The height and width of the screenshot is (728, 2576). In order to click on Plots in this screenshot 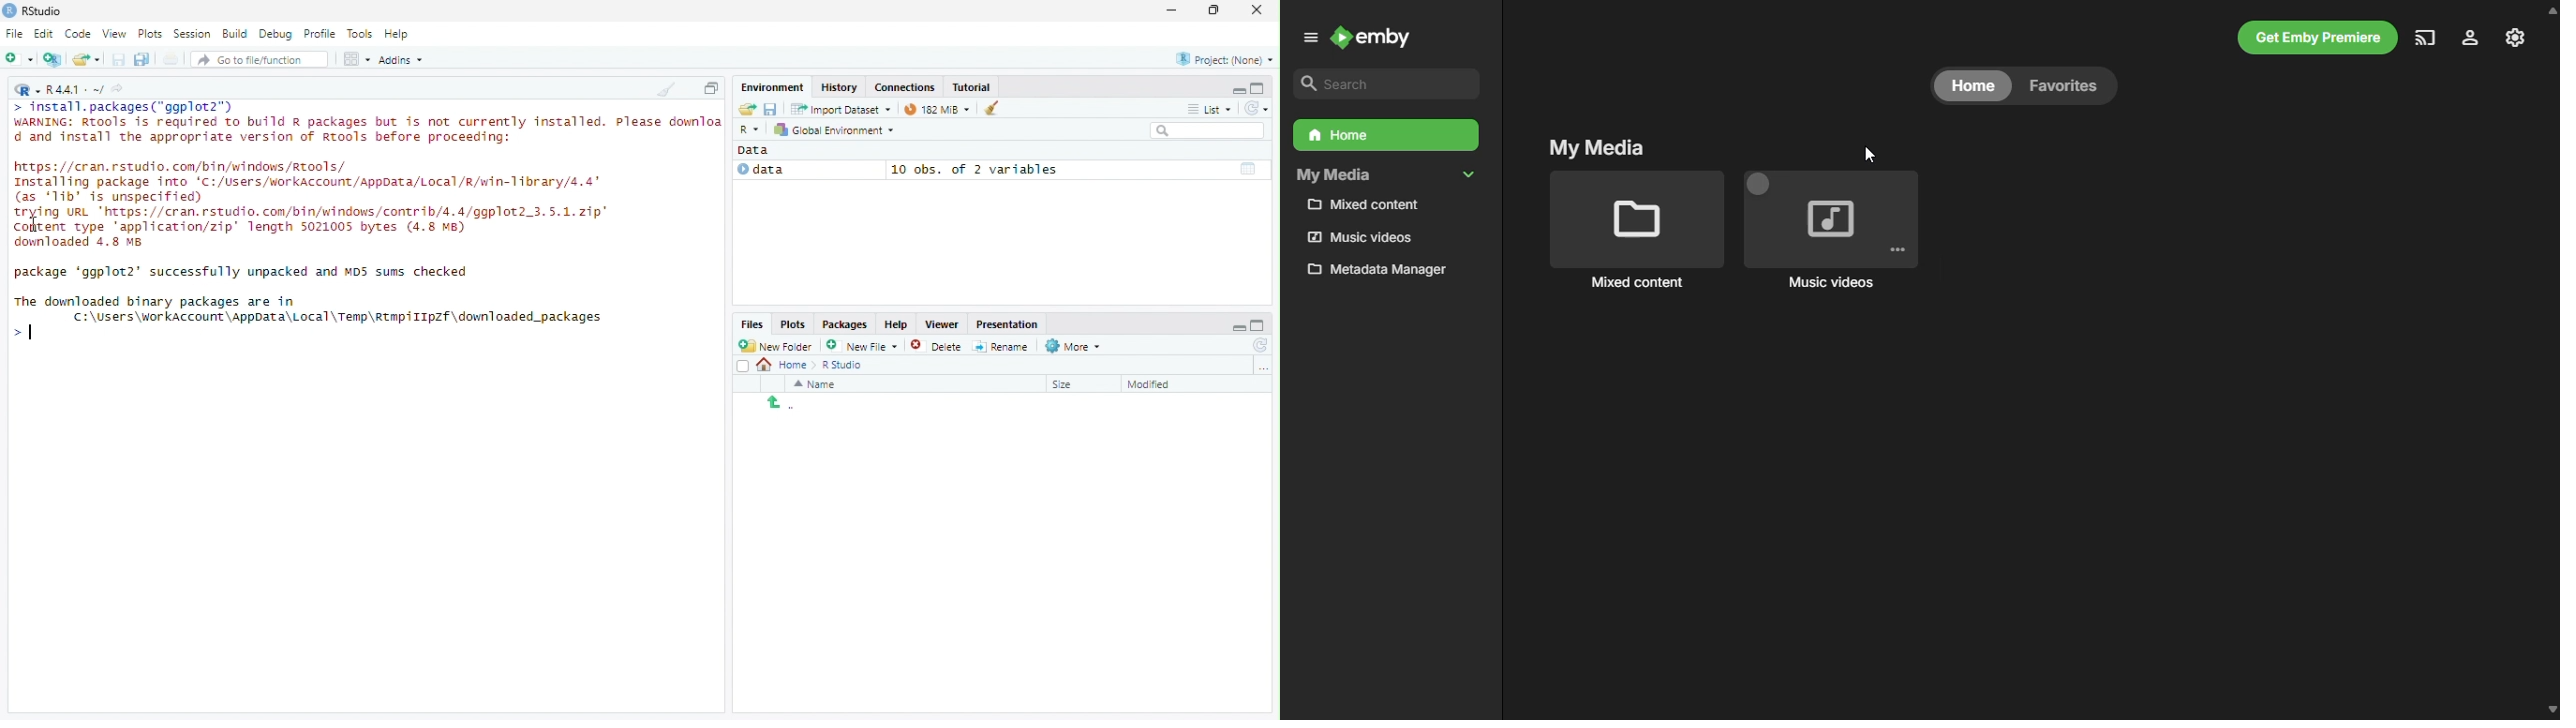, I will do `click(792, 325)`.